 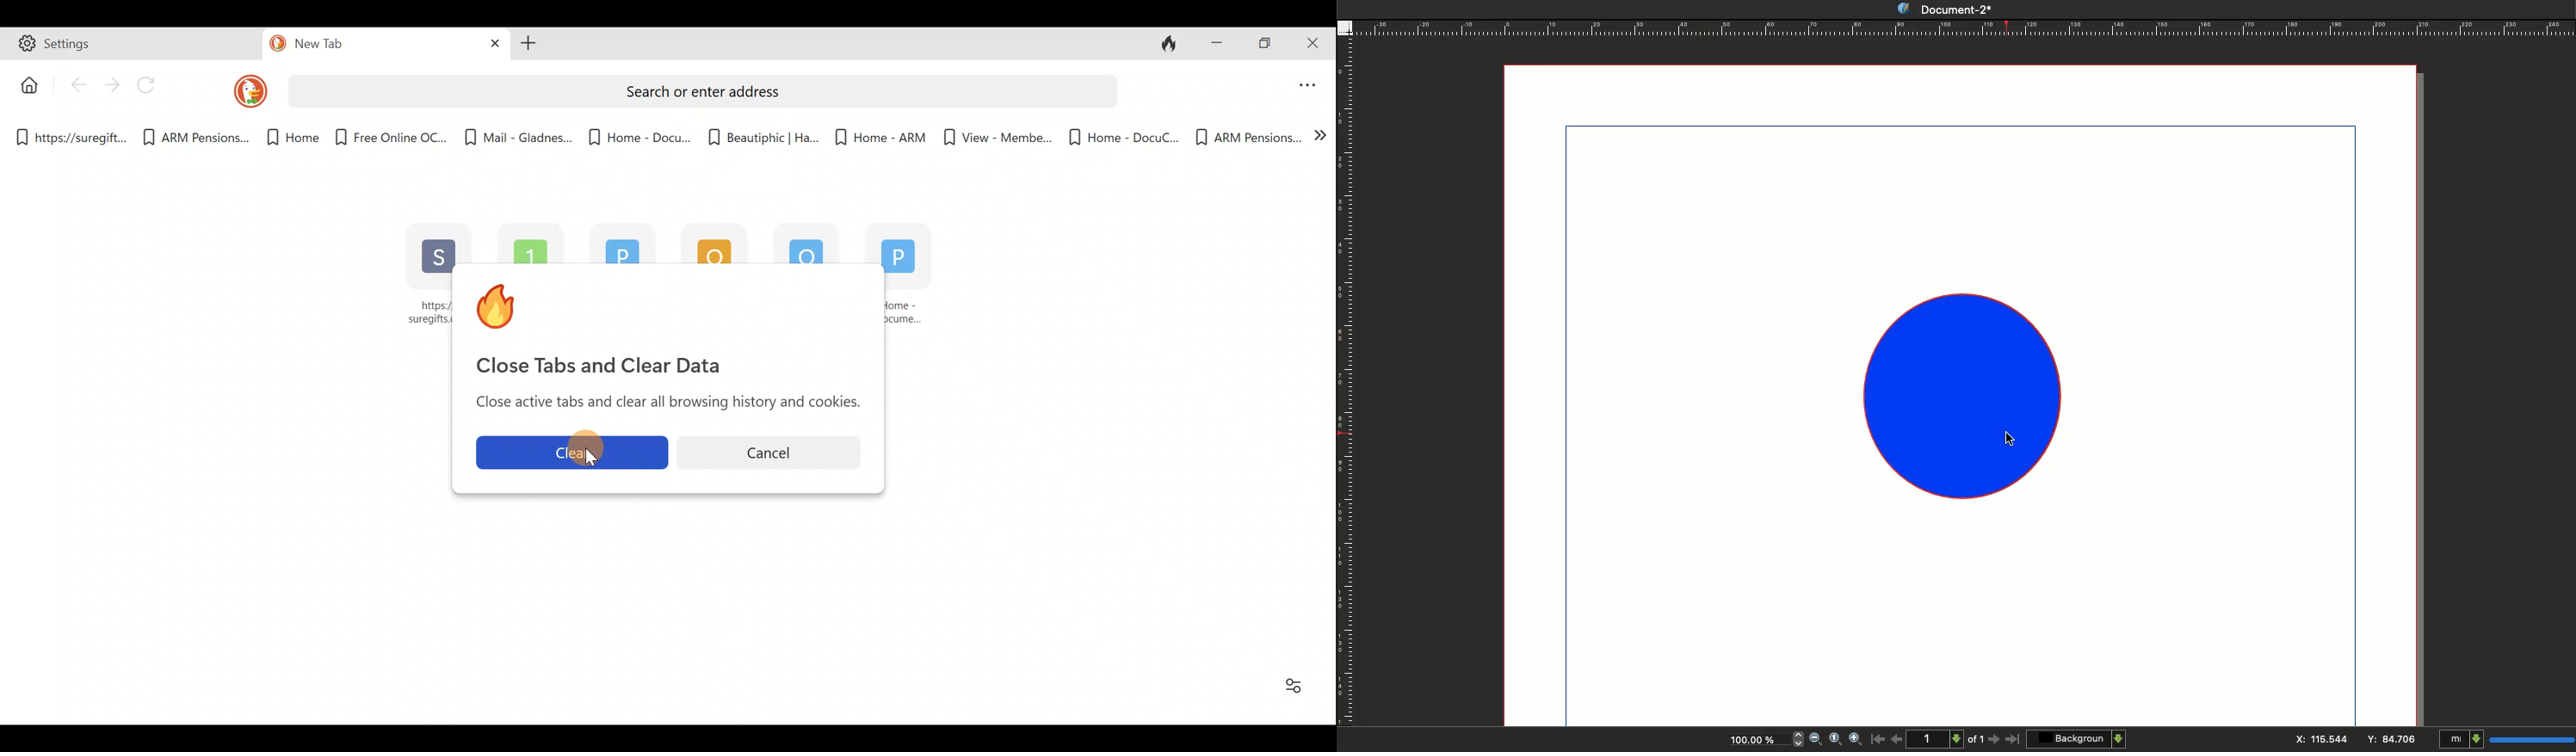 What do you see at coordinates (662, 404) in the screenshot?
I see `Close active tabs and clear all browsing history and cookies` at bounding box center [662, 404].